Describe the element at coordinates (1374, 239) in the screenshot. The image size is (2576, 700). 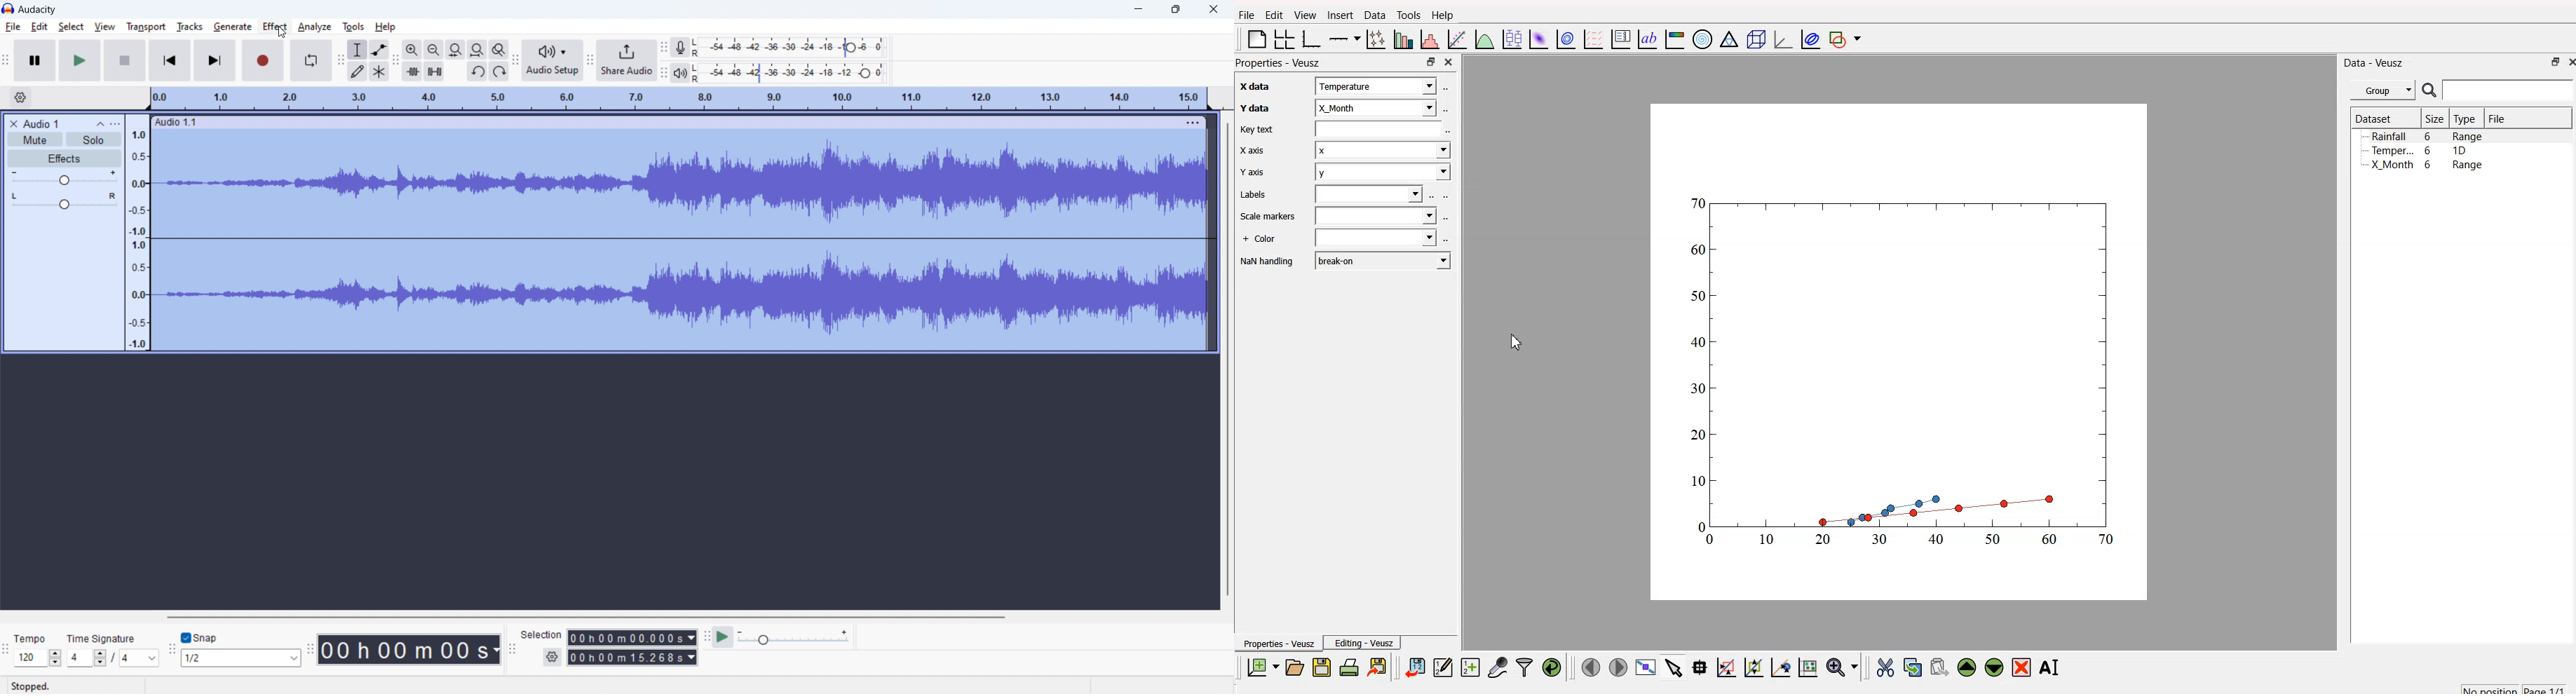
I see `field` at that location.